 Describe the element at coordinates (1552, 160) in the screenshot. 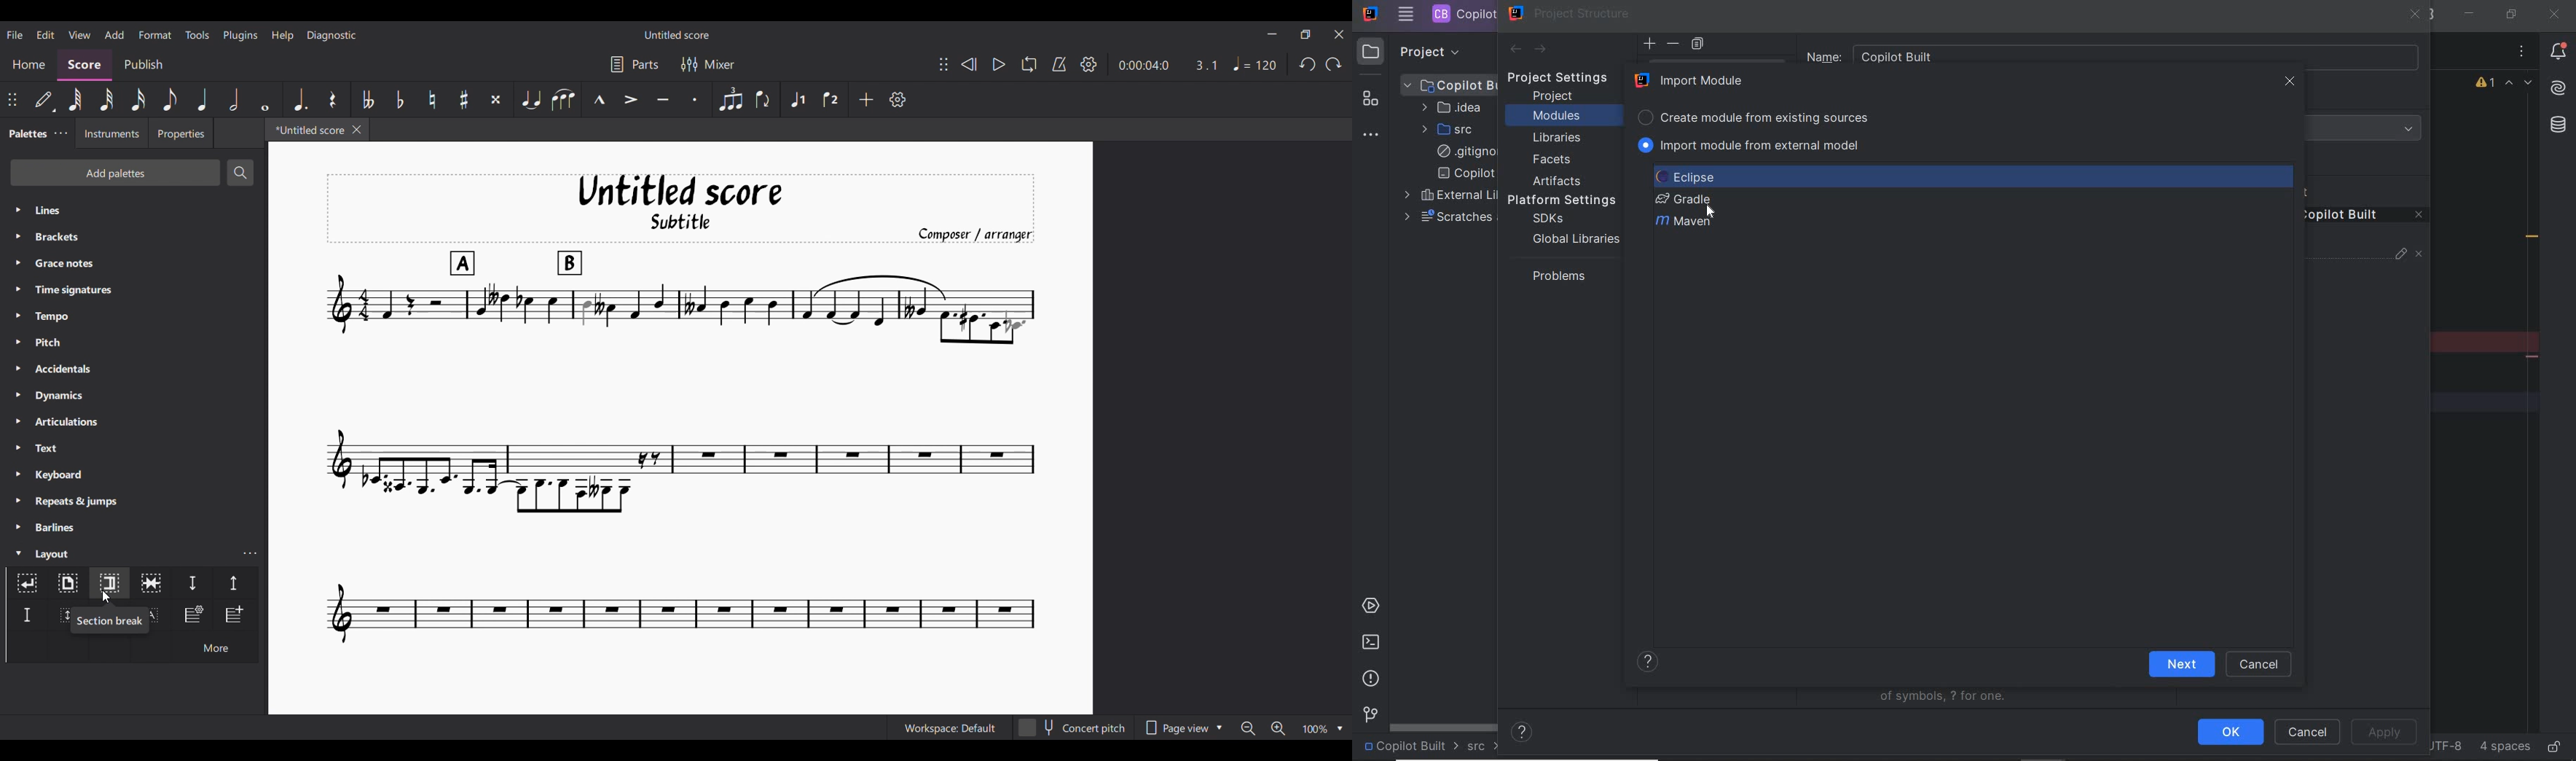

I see `facets` at that location.